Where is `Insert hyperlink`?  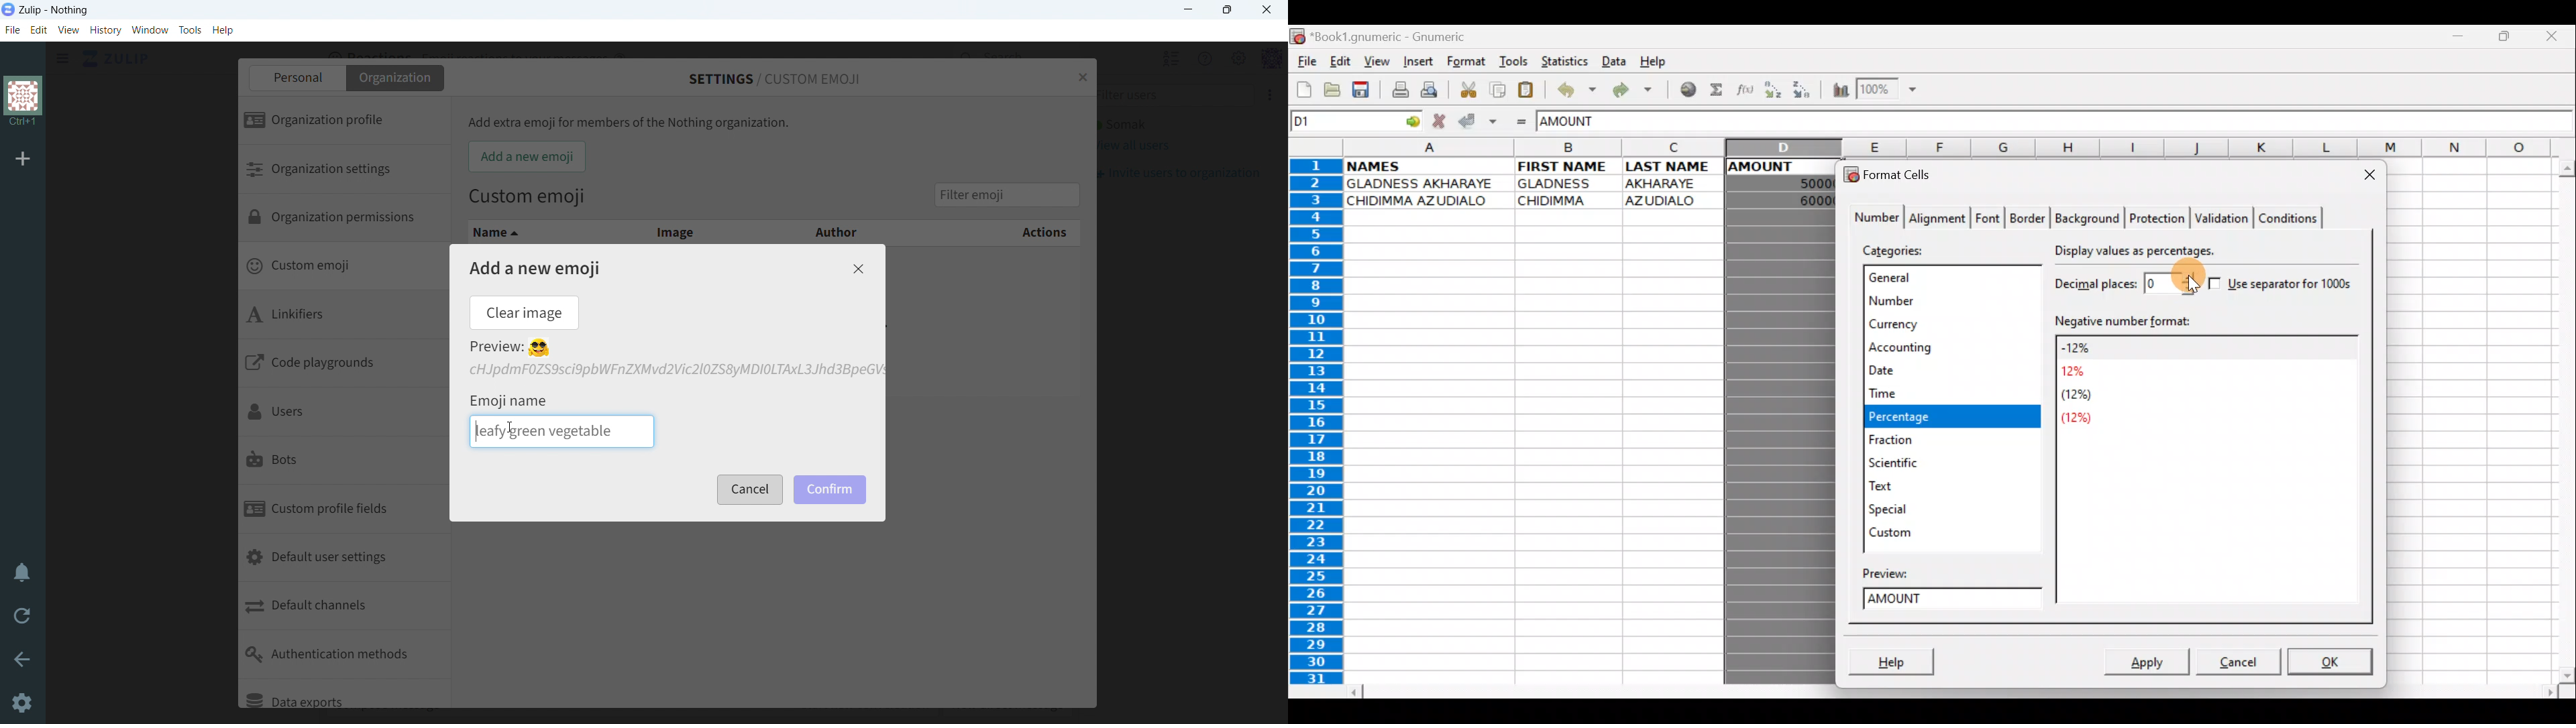
Insert hyperlink is located at coordinates (1683, 90).